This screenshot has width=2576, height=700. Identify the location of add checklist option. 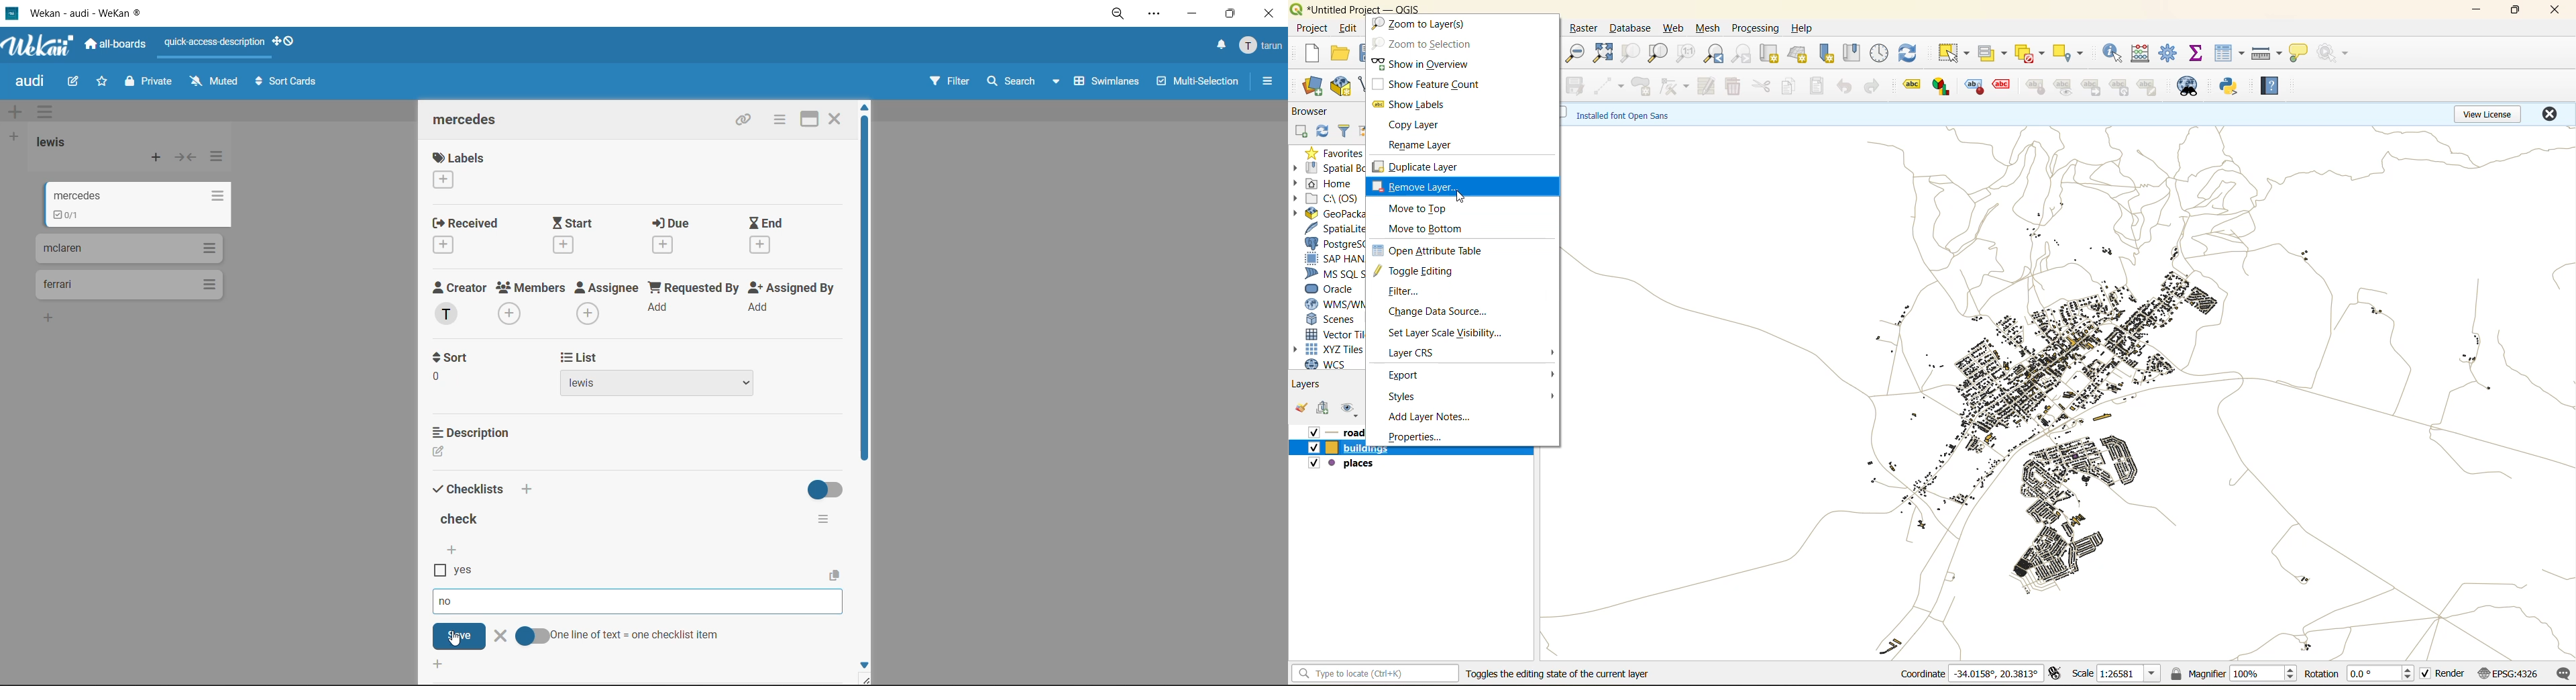
(453, 551).